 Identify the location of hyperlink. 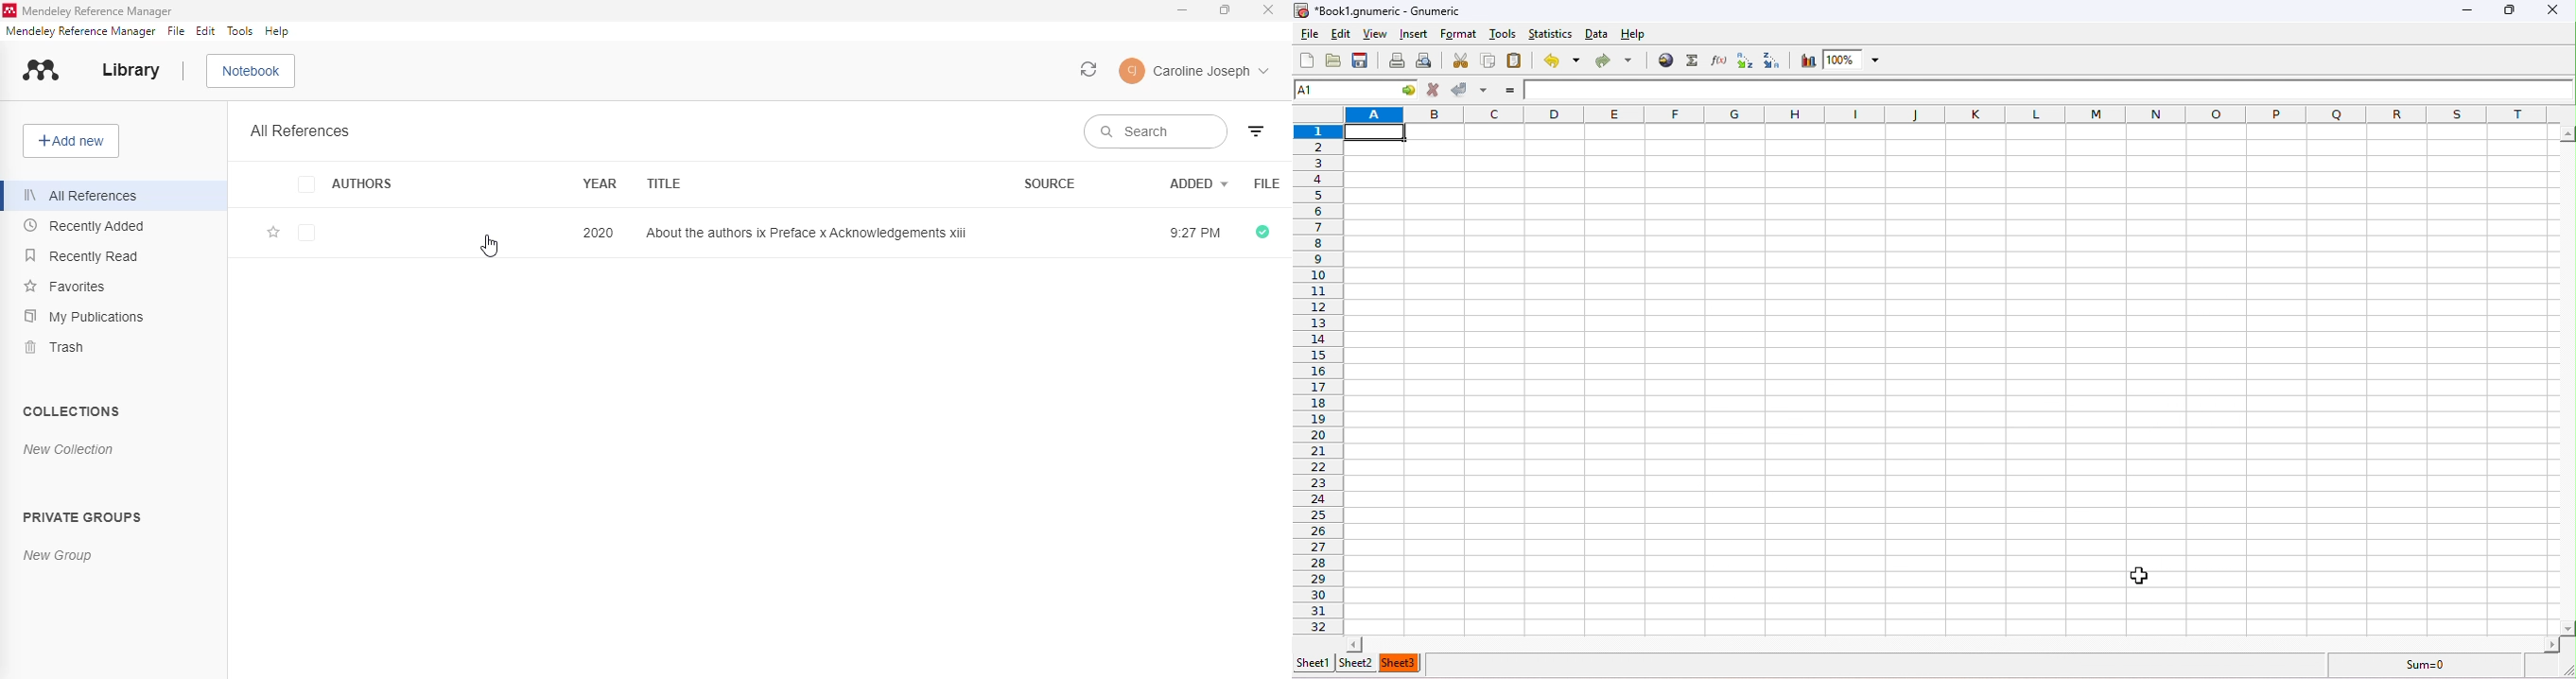
(1663, 61).